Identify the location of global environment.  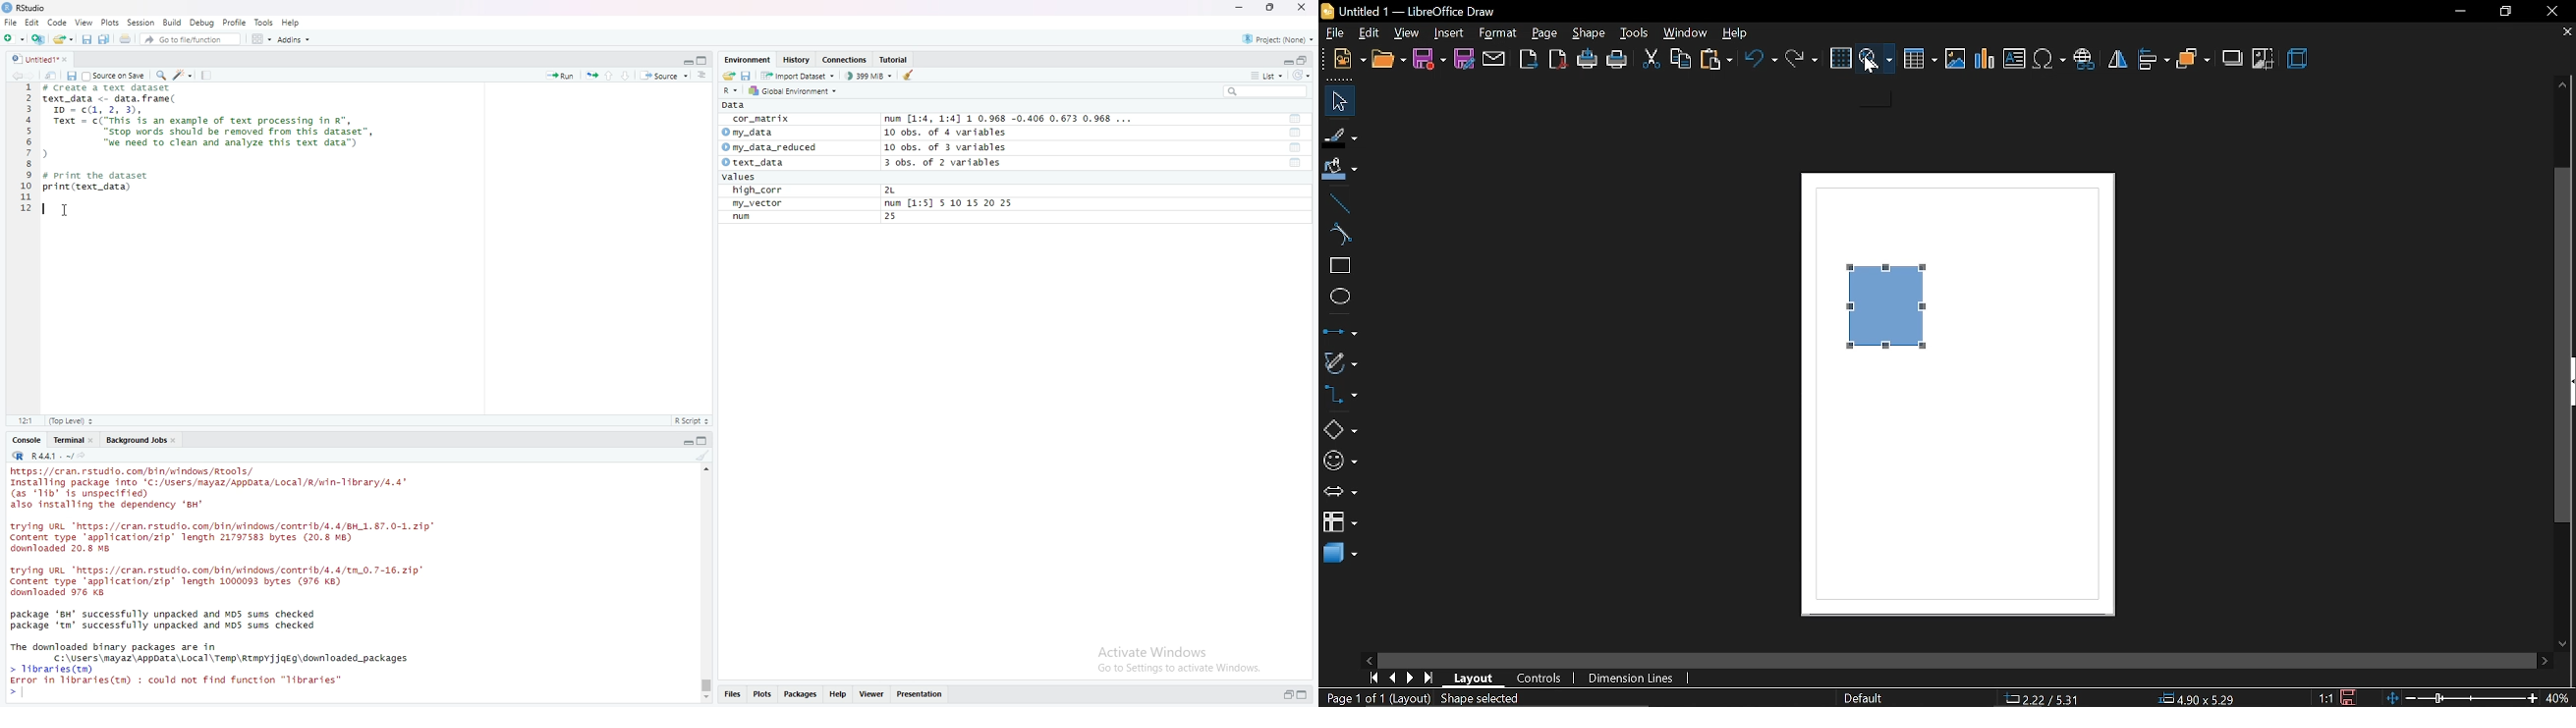
(799, 92).